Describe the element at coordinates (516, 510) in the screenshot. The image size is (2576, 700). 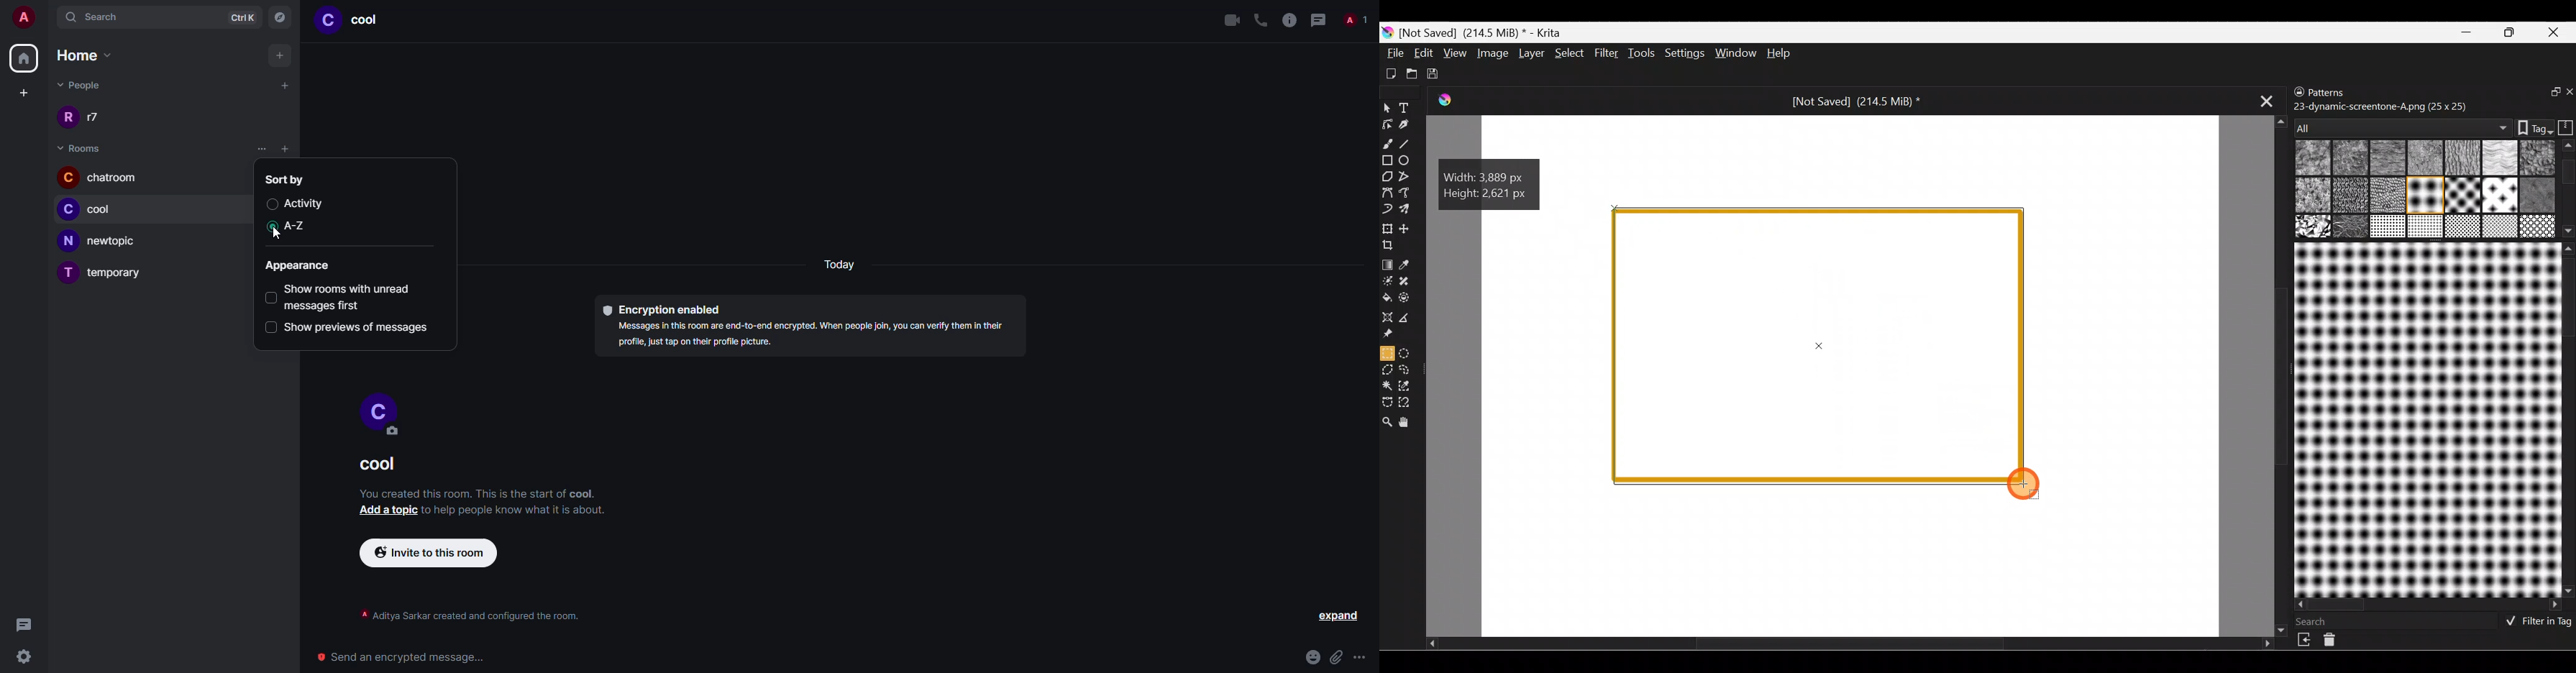
I see `info` at that location.